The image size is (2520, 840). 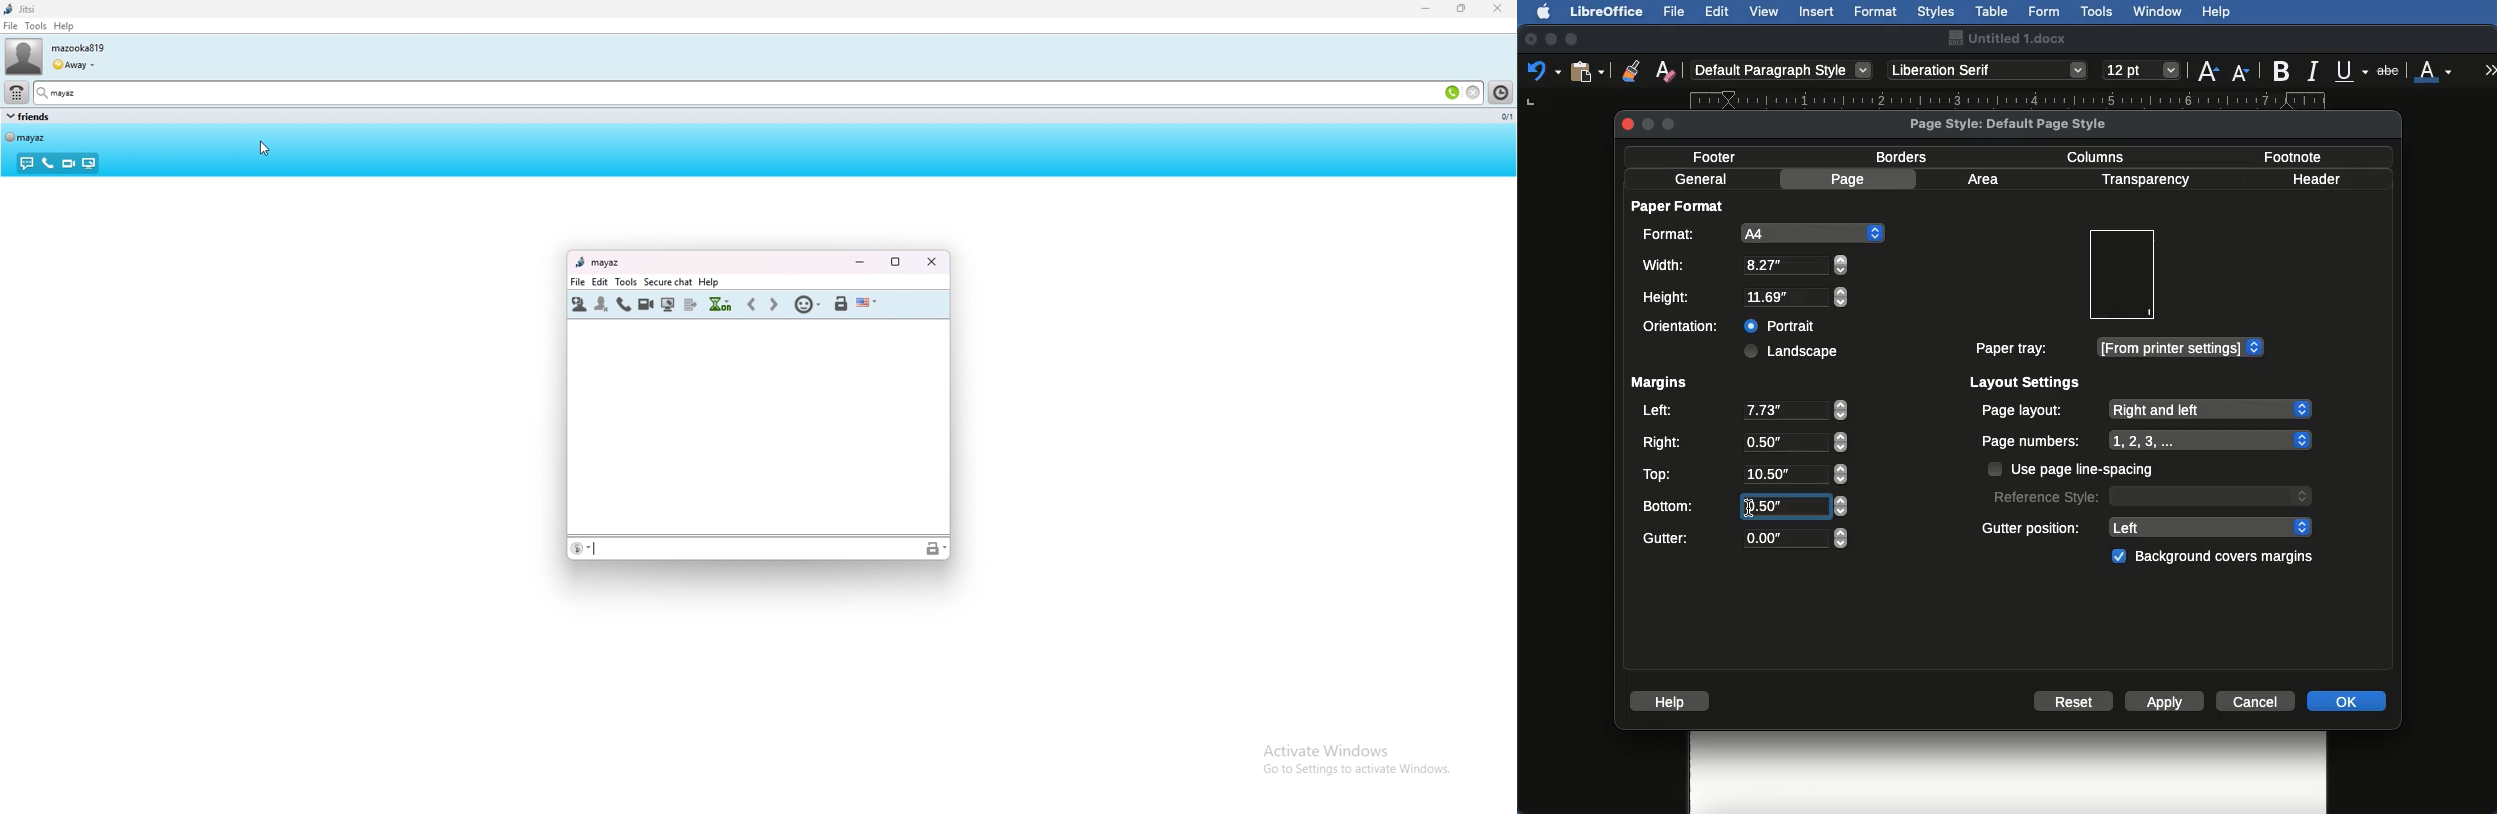 What do you see at coordinates (1935, 11) in the screenshot?
I see `Styles` at bounding box center [1935, 11].